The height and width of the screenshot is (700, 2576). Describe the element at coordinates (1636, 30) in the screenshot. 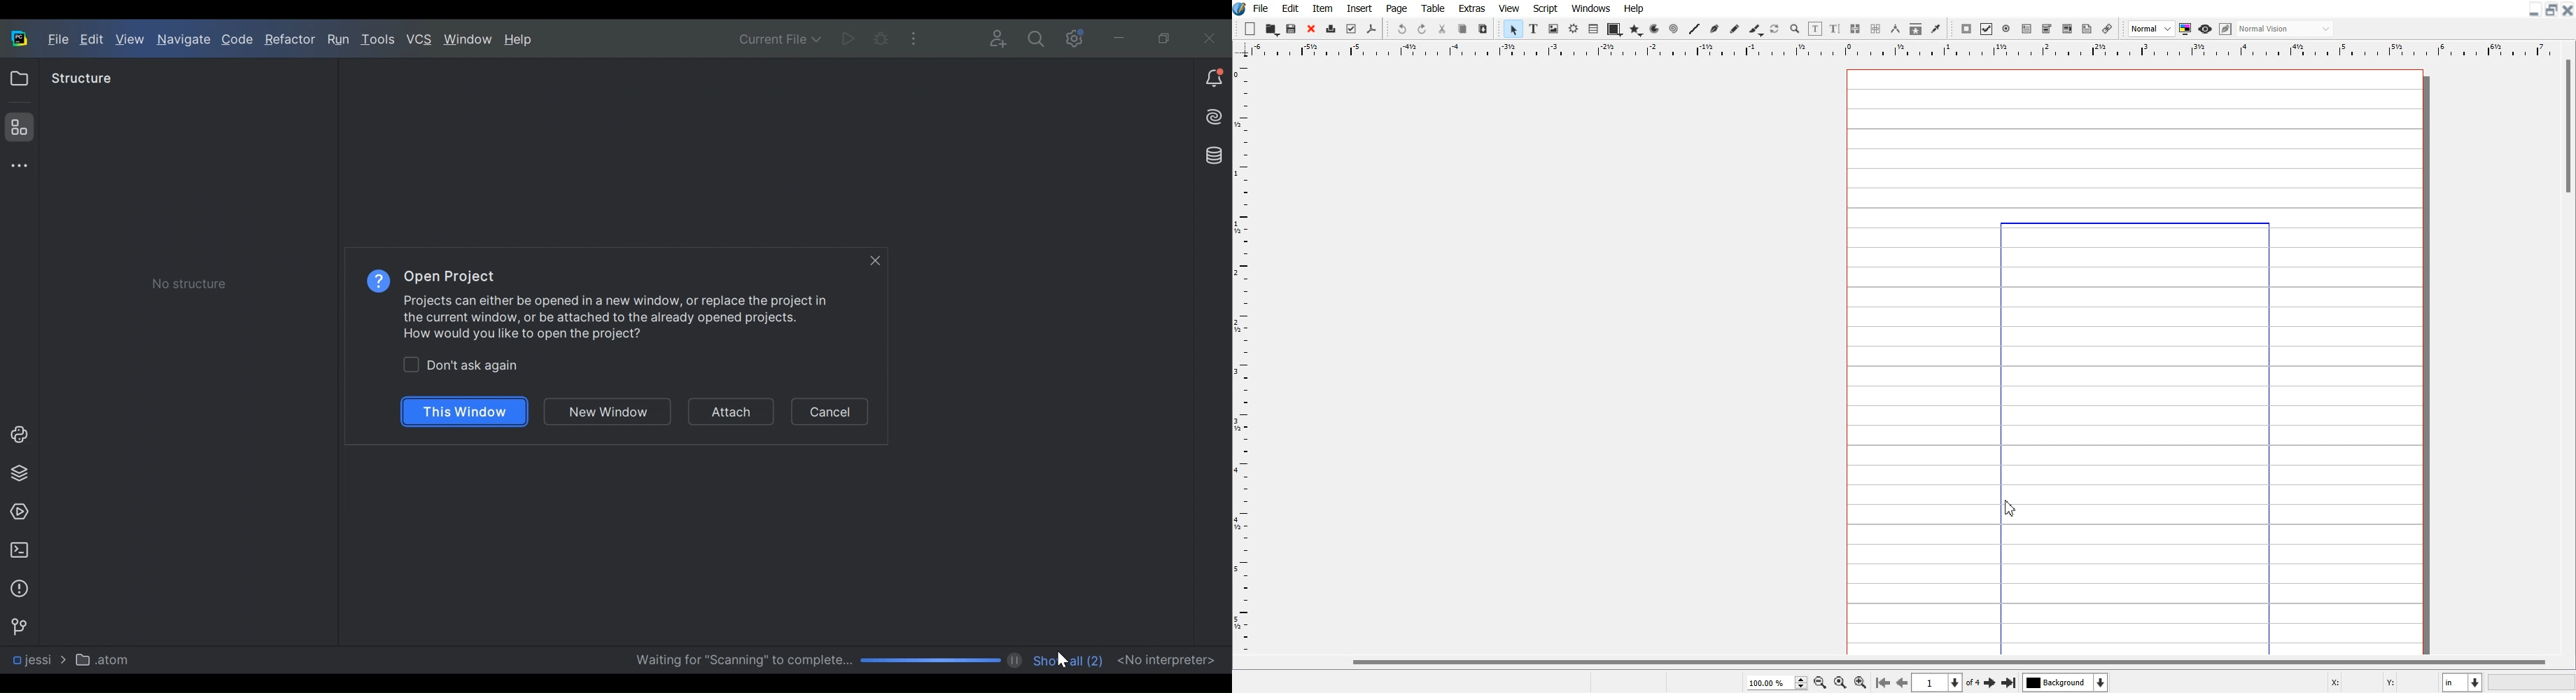

I see `Polygon` at that location.